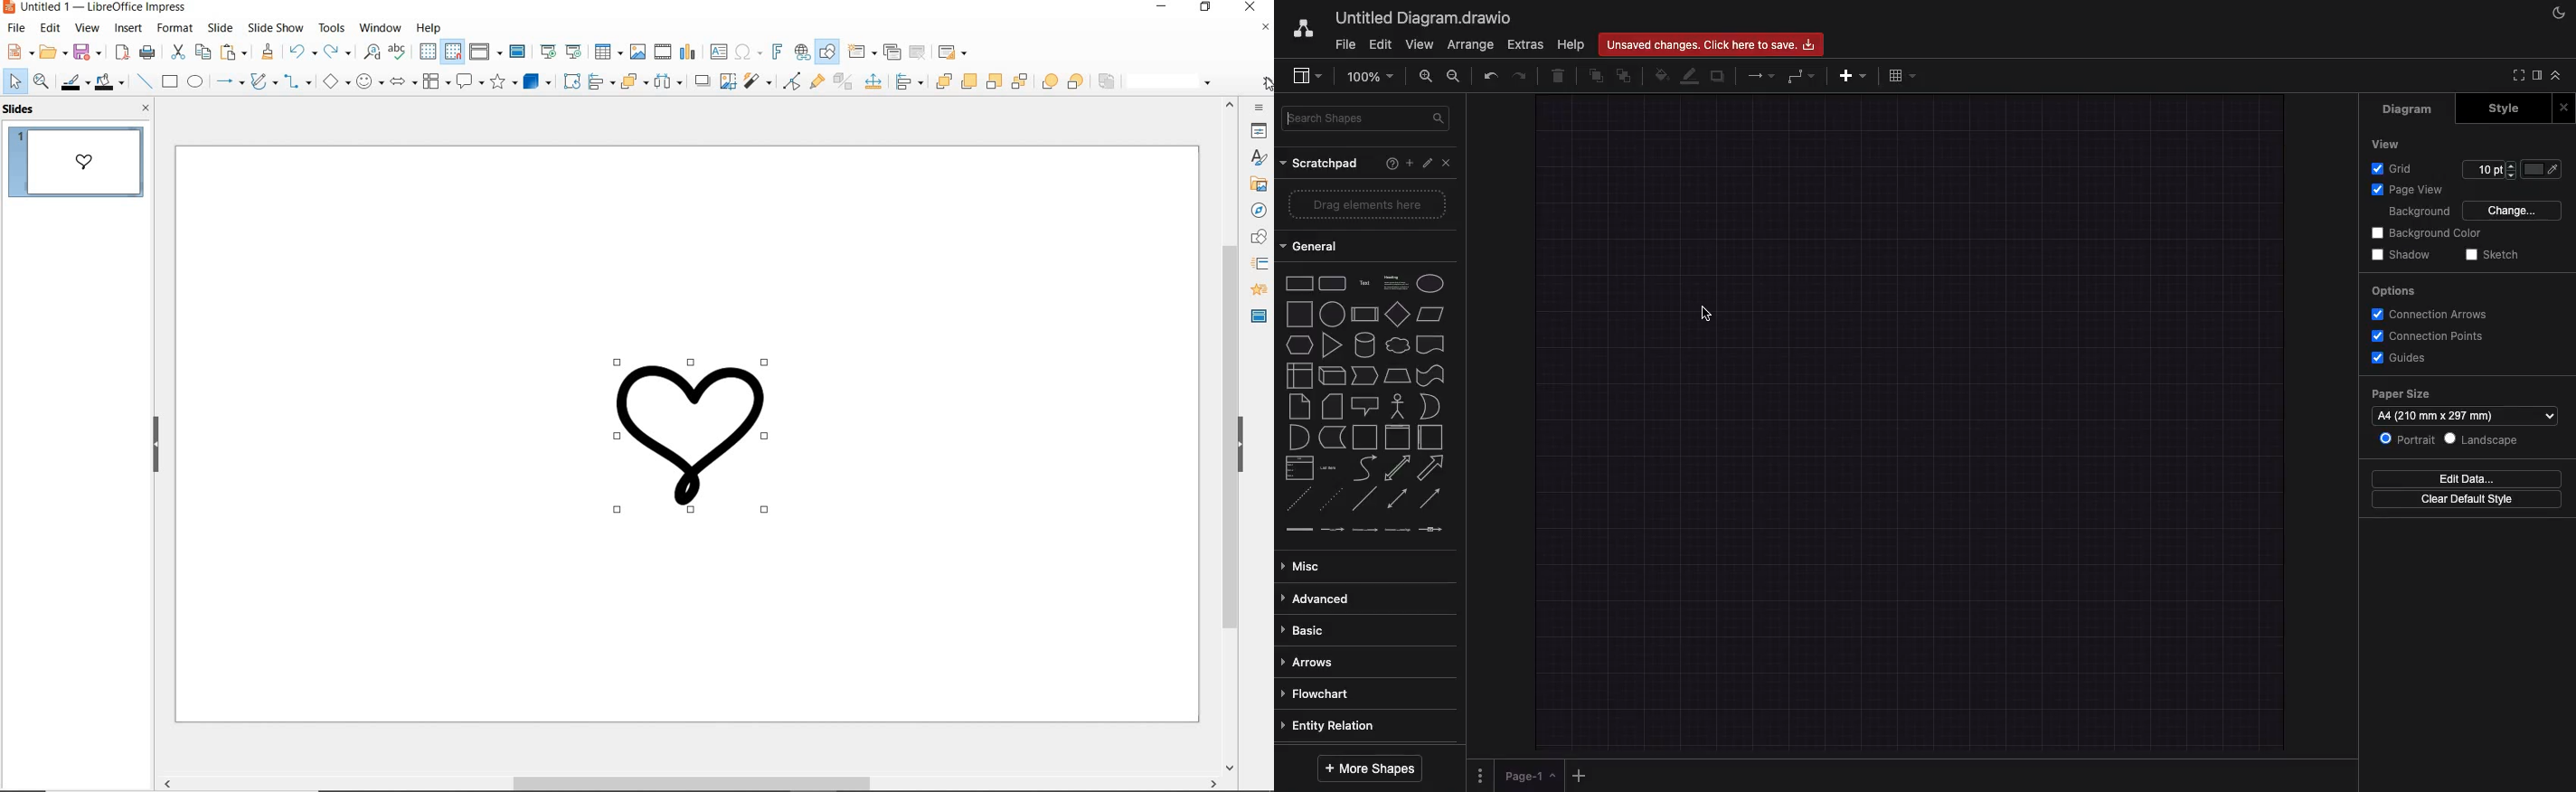 The height and width of the screenshot is (812, 2576). What do you see at coordinates (486, 52) in the screenshot?
I see `display views` at bounding box center [486, 52].